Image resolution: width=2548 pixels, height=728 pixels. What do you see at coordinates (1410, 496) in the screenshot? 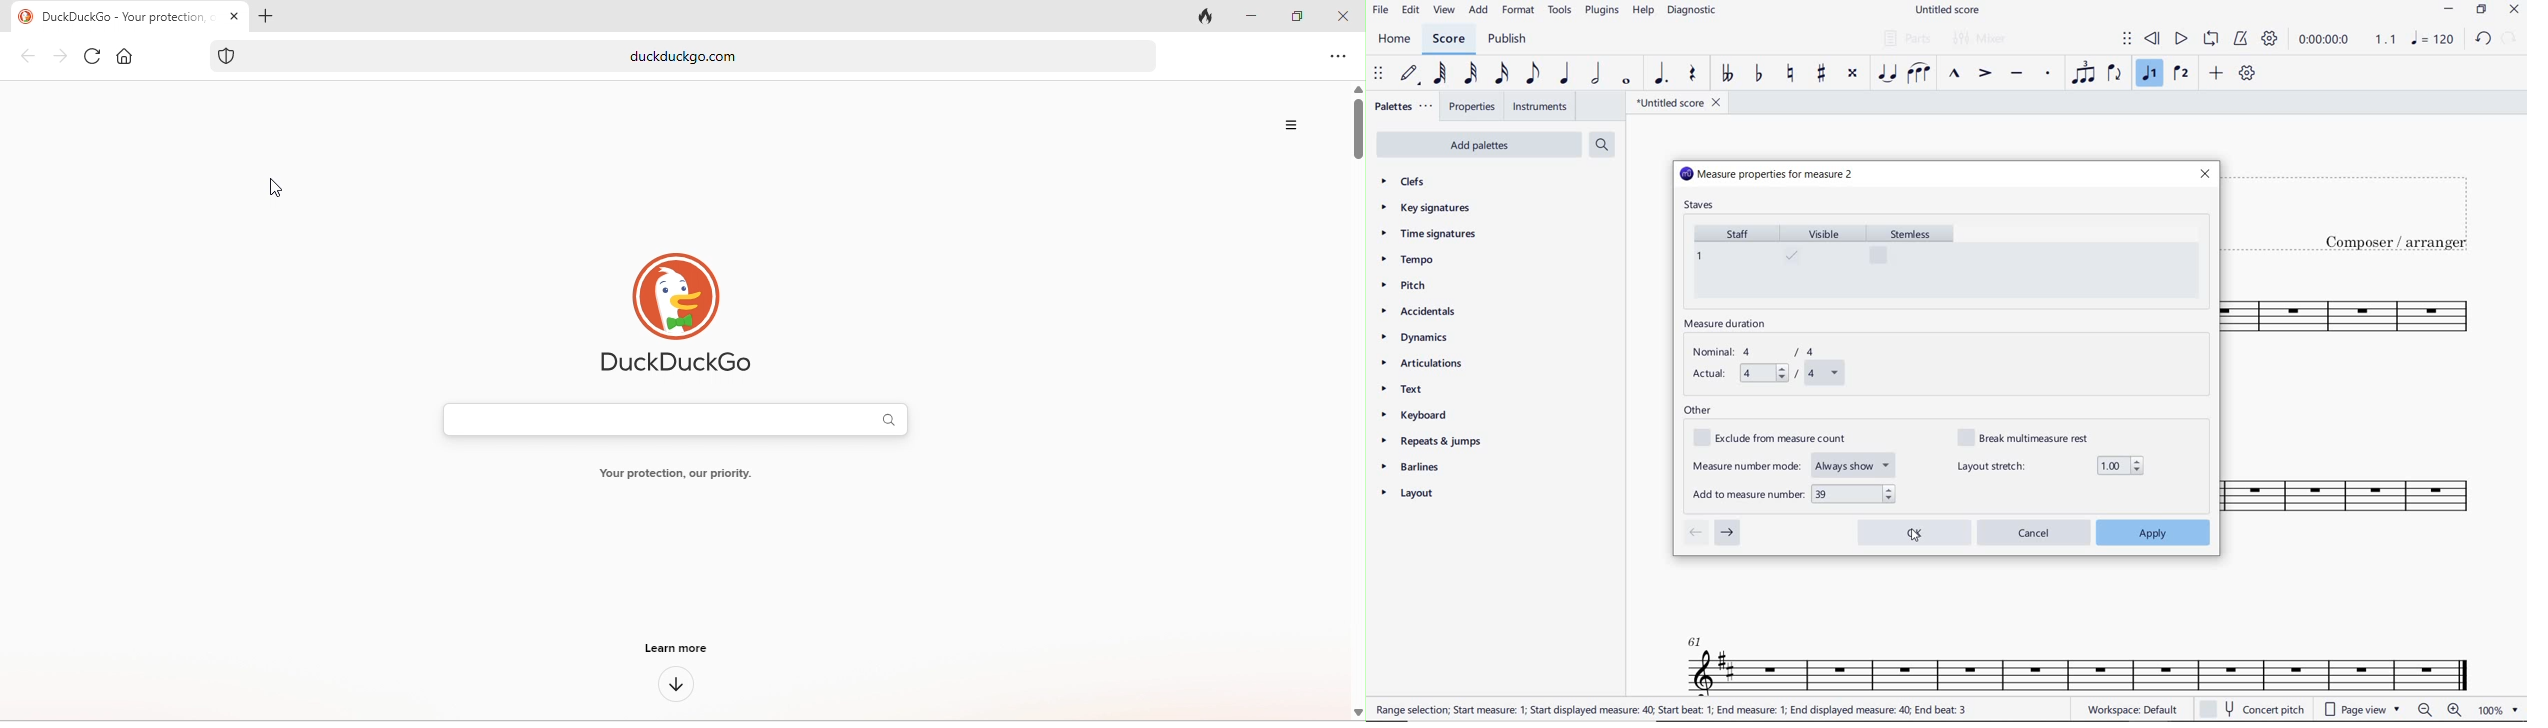
I see `LAYOUT` at bounding box center [1410, 496].